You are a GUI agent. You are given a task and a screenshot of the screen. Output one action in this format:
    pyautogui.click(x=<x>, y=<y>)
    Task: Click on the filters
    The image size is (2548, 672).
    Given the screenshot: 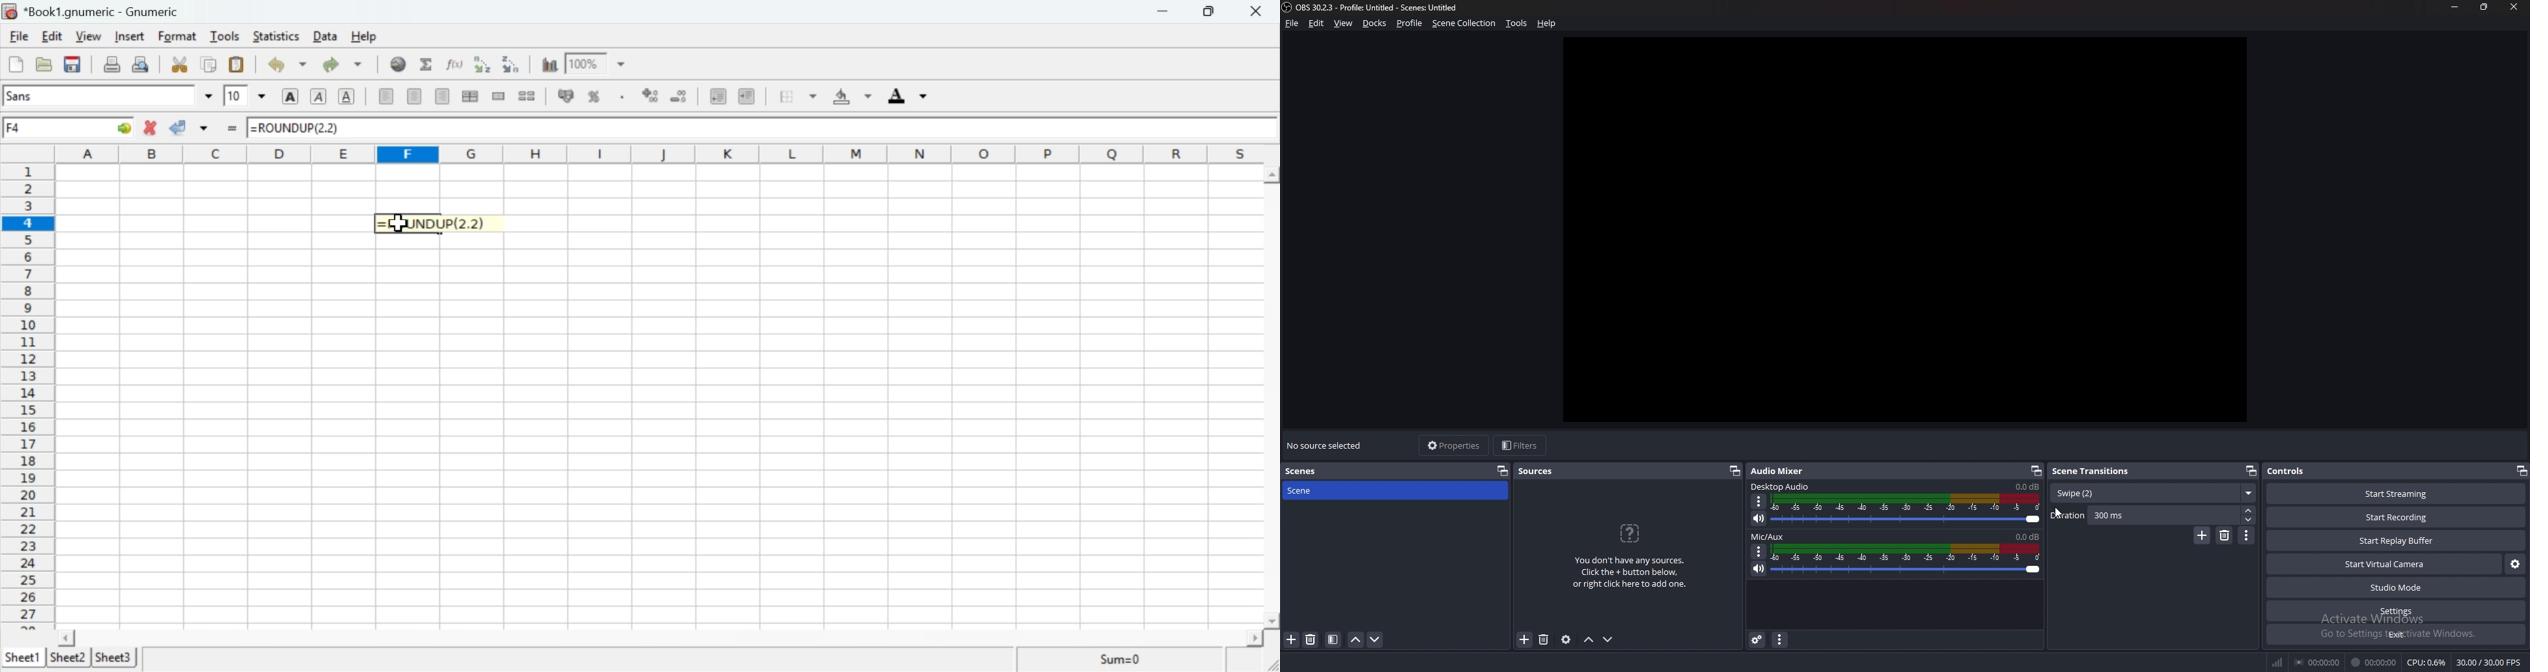 What is the action you would take?
    pyautogui.click(x=1520, y=445)
    